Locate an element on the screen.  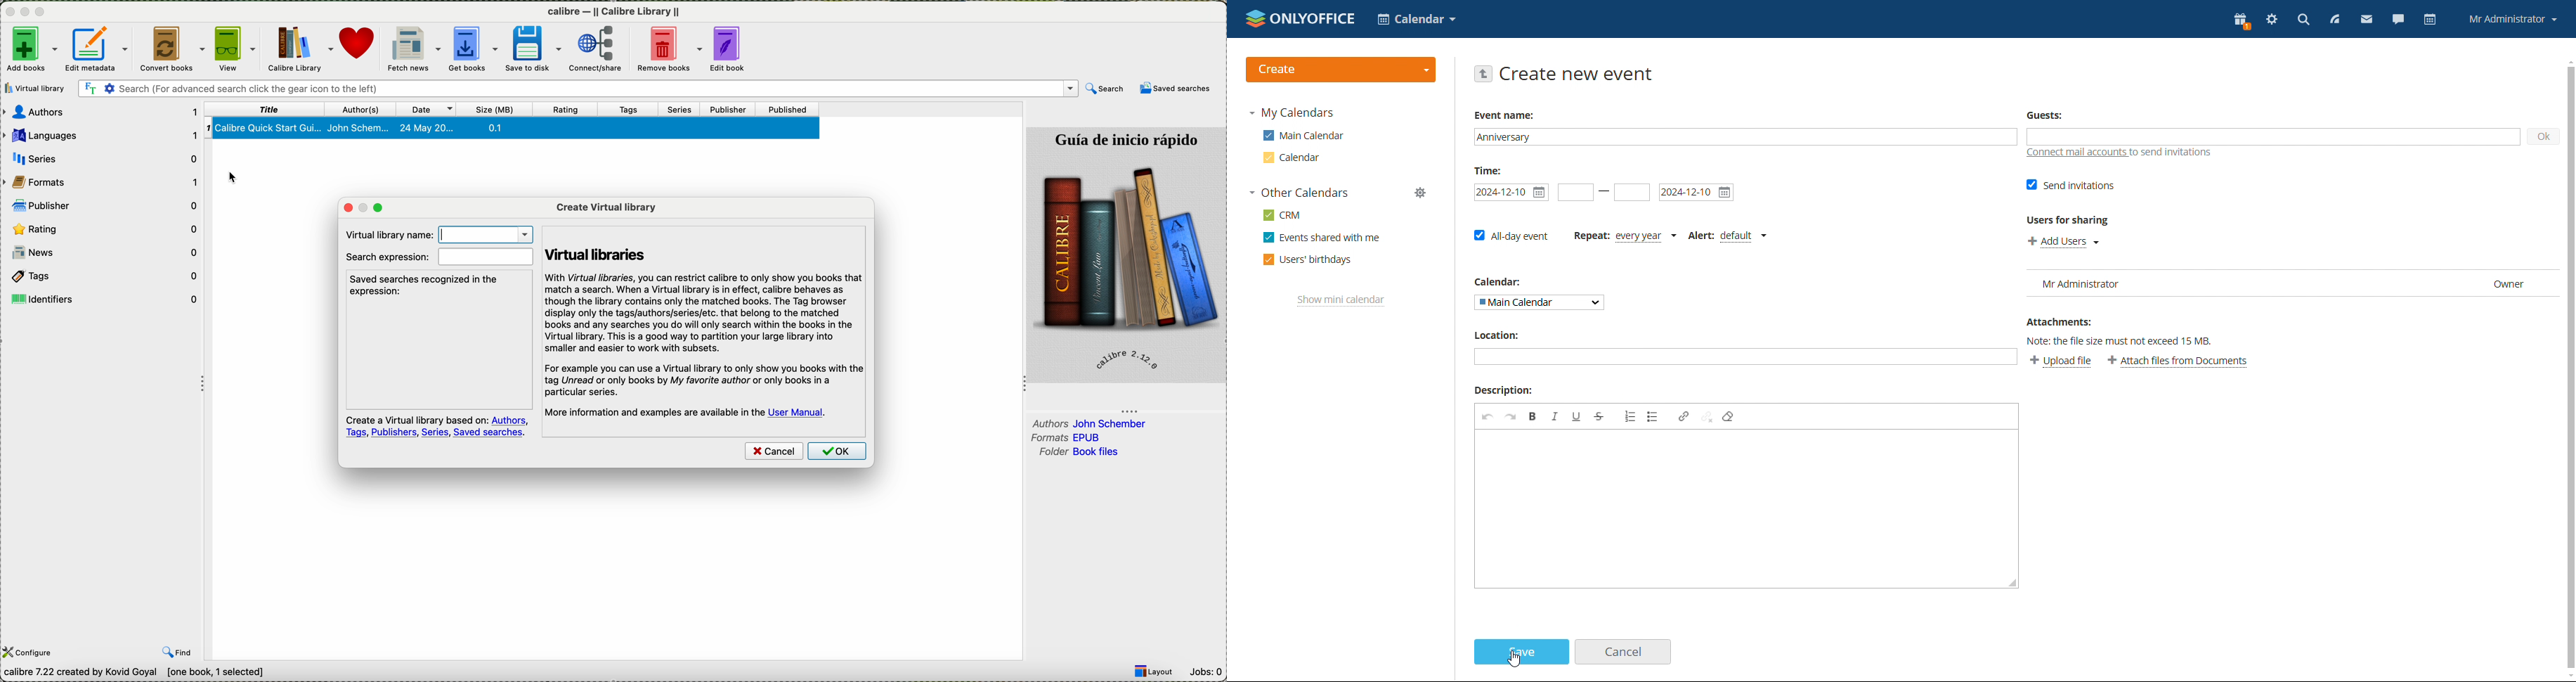
set alert is located at coordinates (1717, 236).